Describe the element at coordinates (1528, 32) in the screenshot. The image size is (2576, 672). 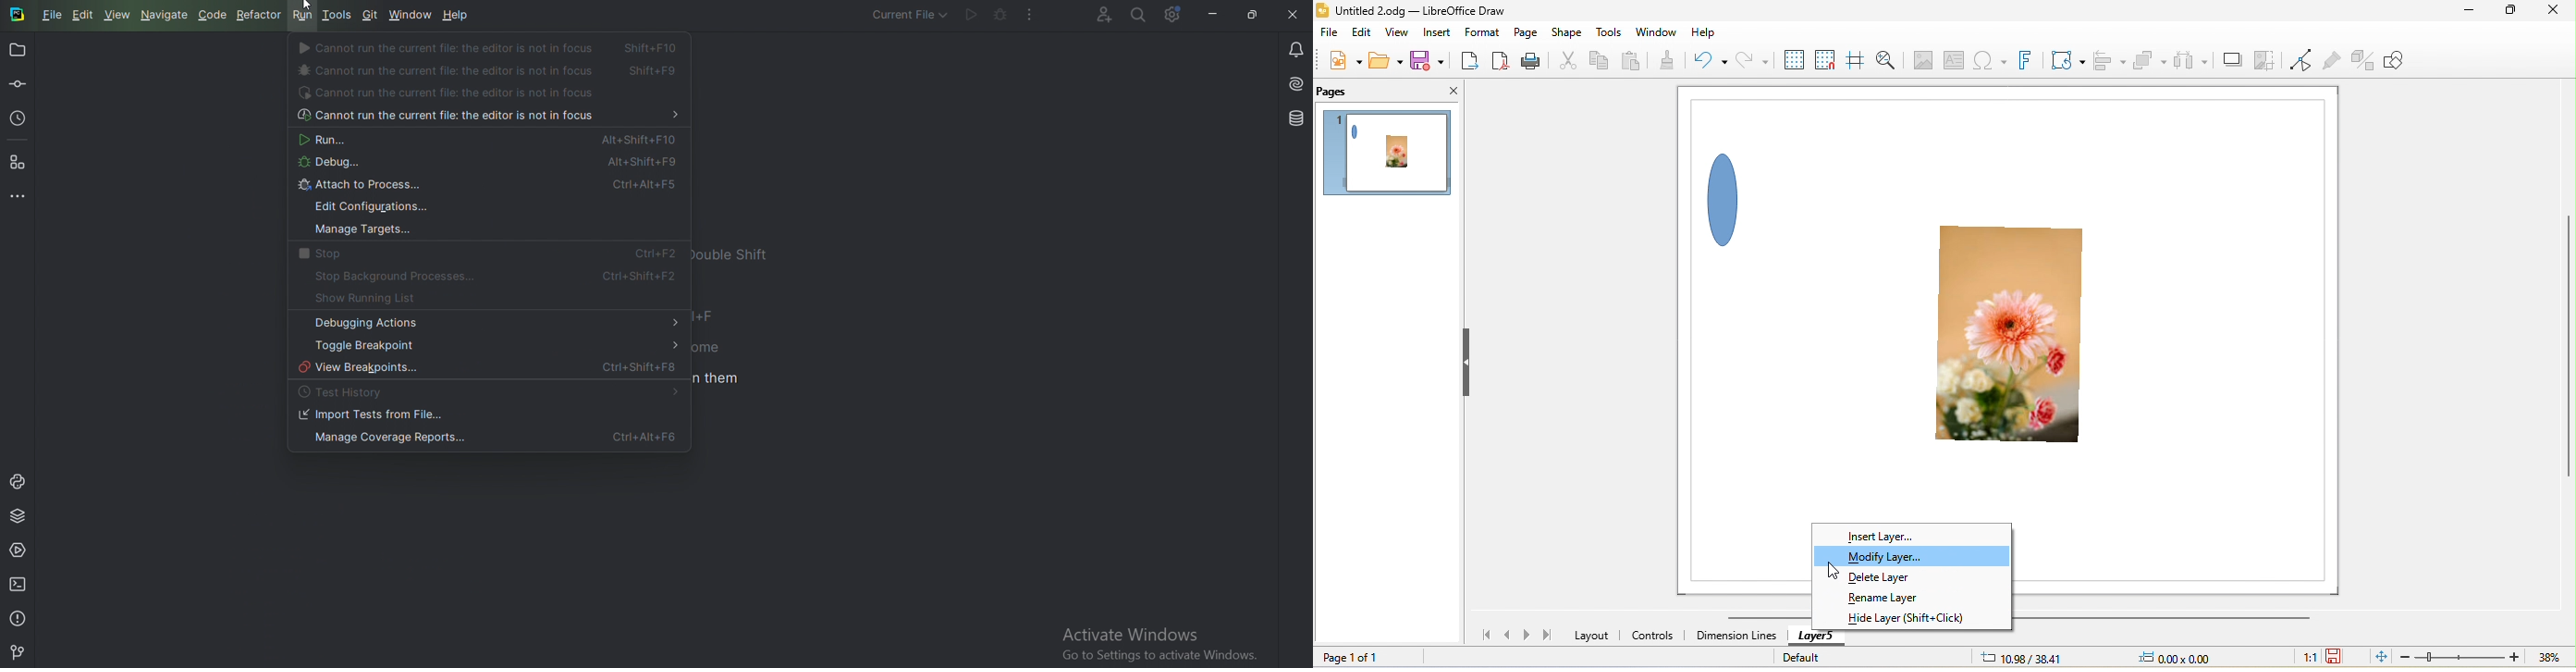
I see `page` at that location.